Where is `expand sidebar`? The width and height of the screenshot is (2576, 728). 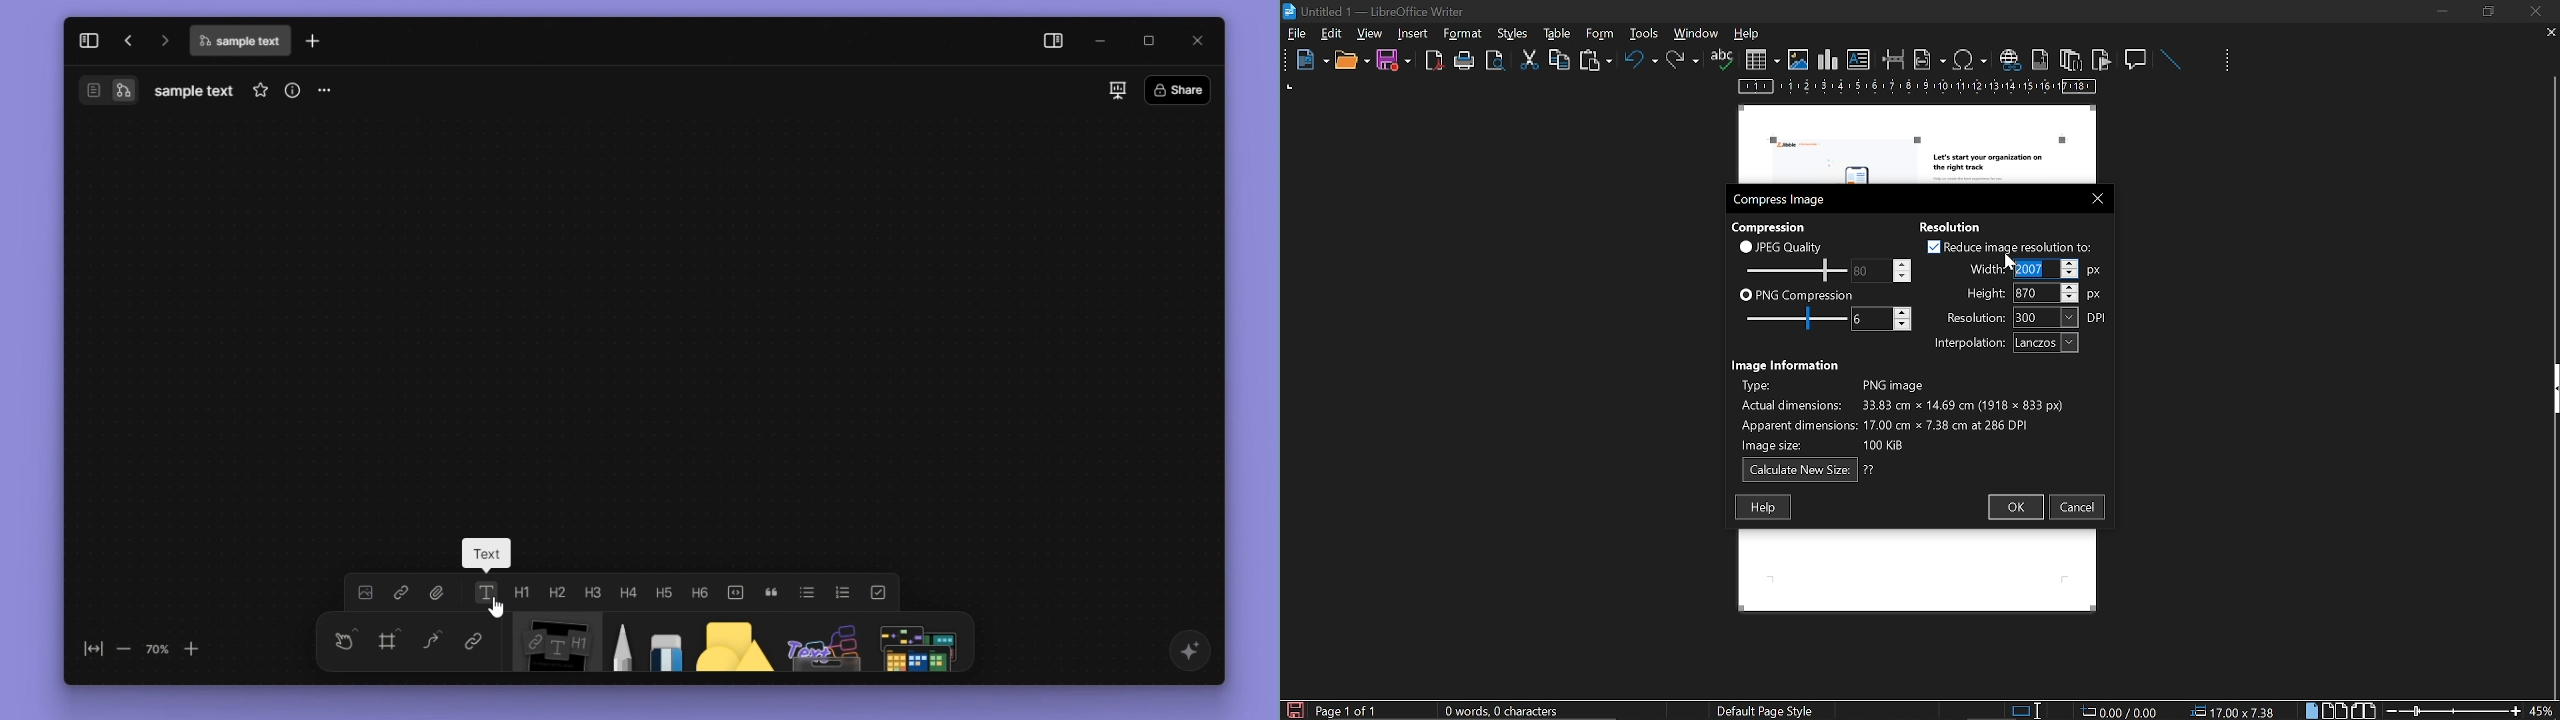 expand sidebar is located at coordinates (87, 38).